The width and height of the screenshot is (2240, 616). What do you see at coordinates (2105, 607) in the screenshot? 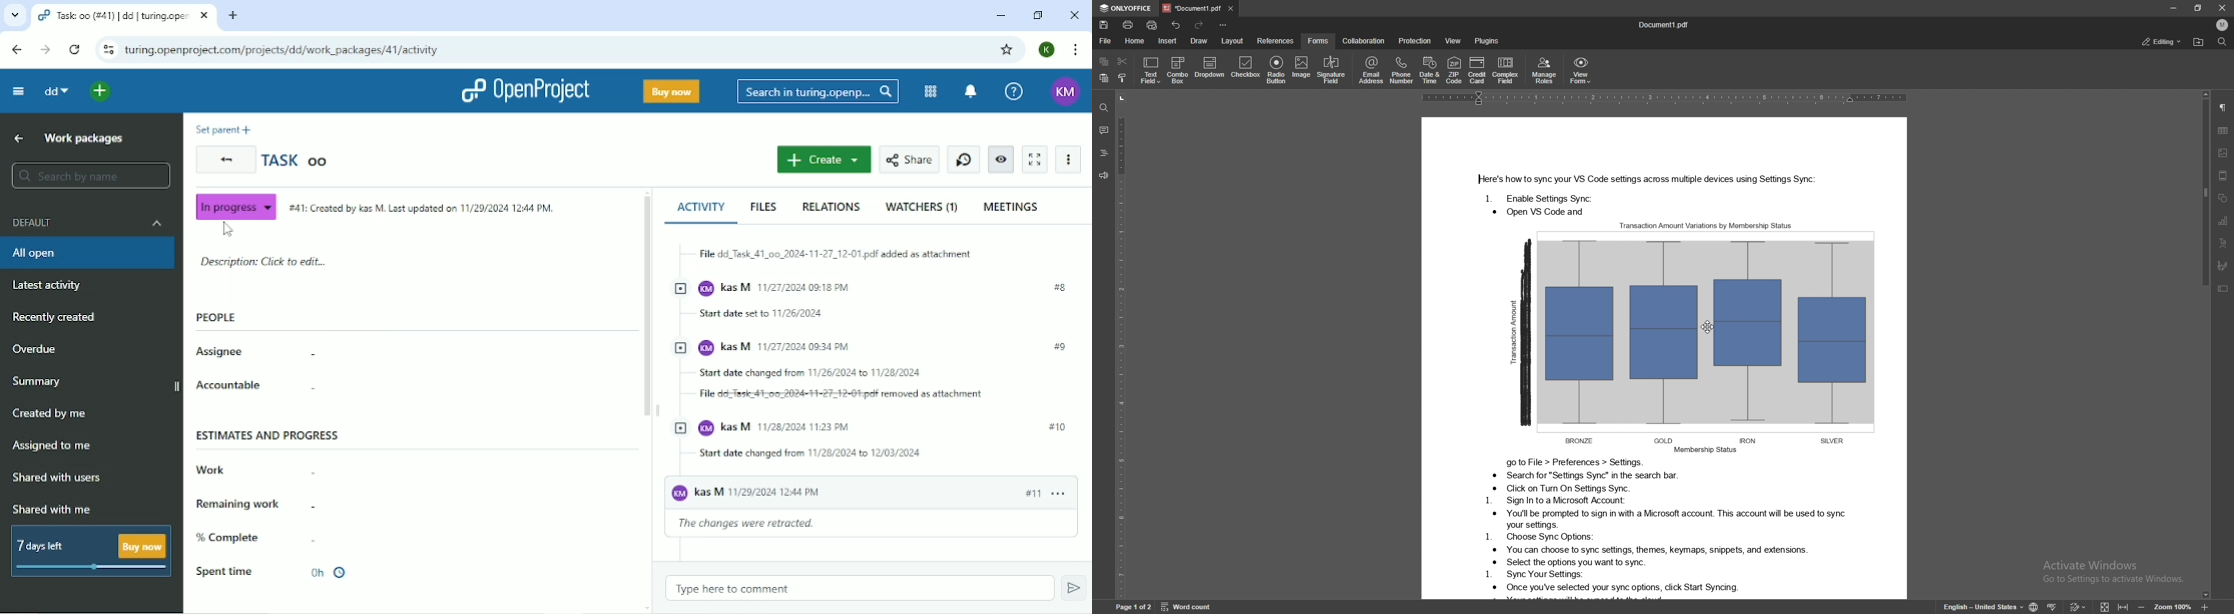
I see `fit to screen` at bounding box center [2105, 607].